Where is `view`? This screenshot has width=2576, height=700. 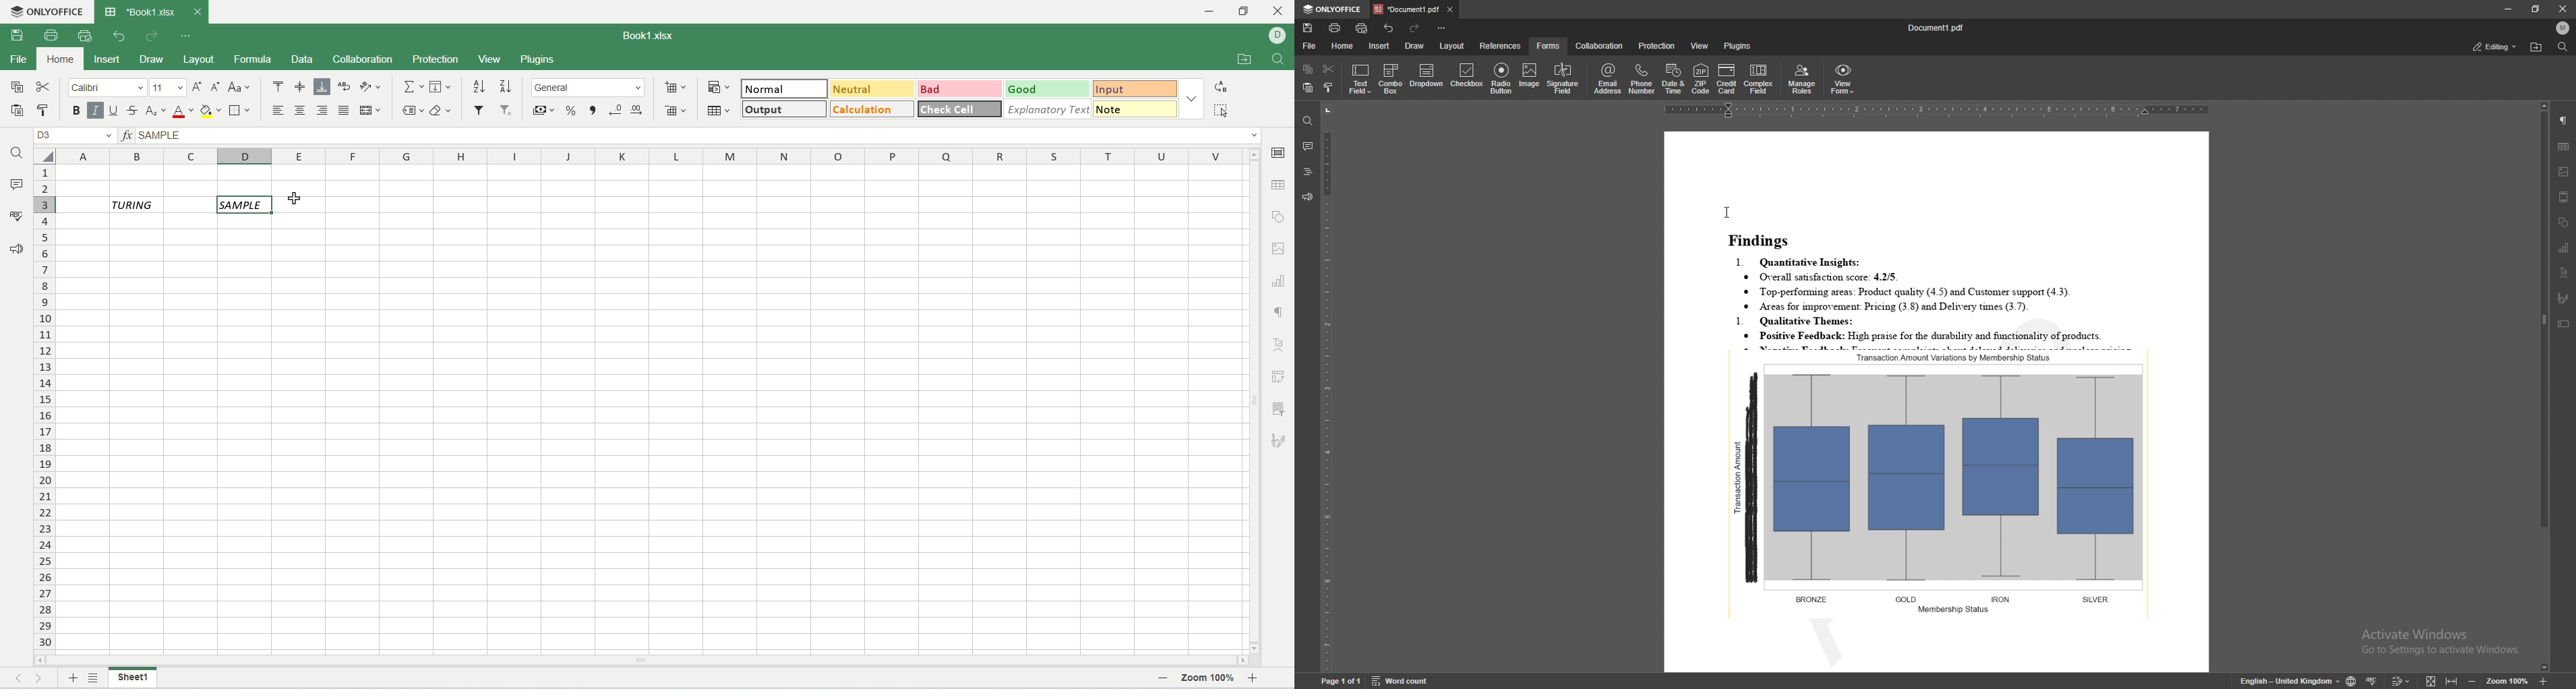
view is located at coordinates (489, 59).